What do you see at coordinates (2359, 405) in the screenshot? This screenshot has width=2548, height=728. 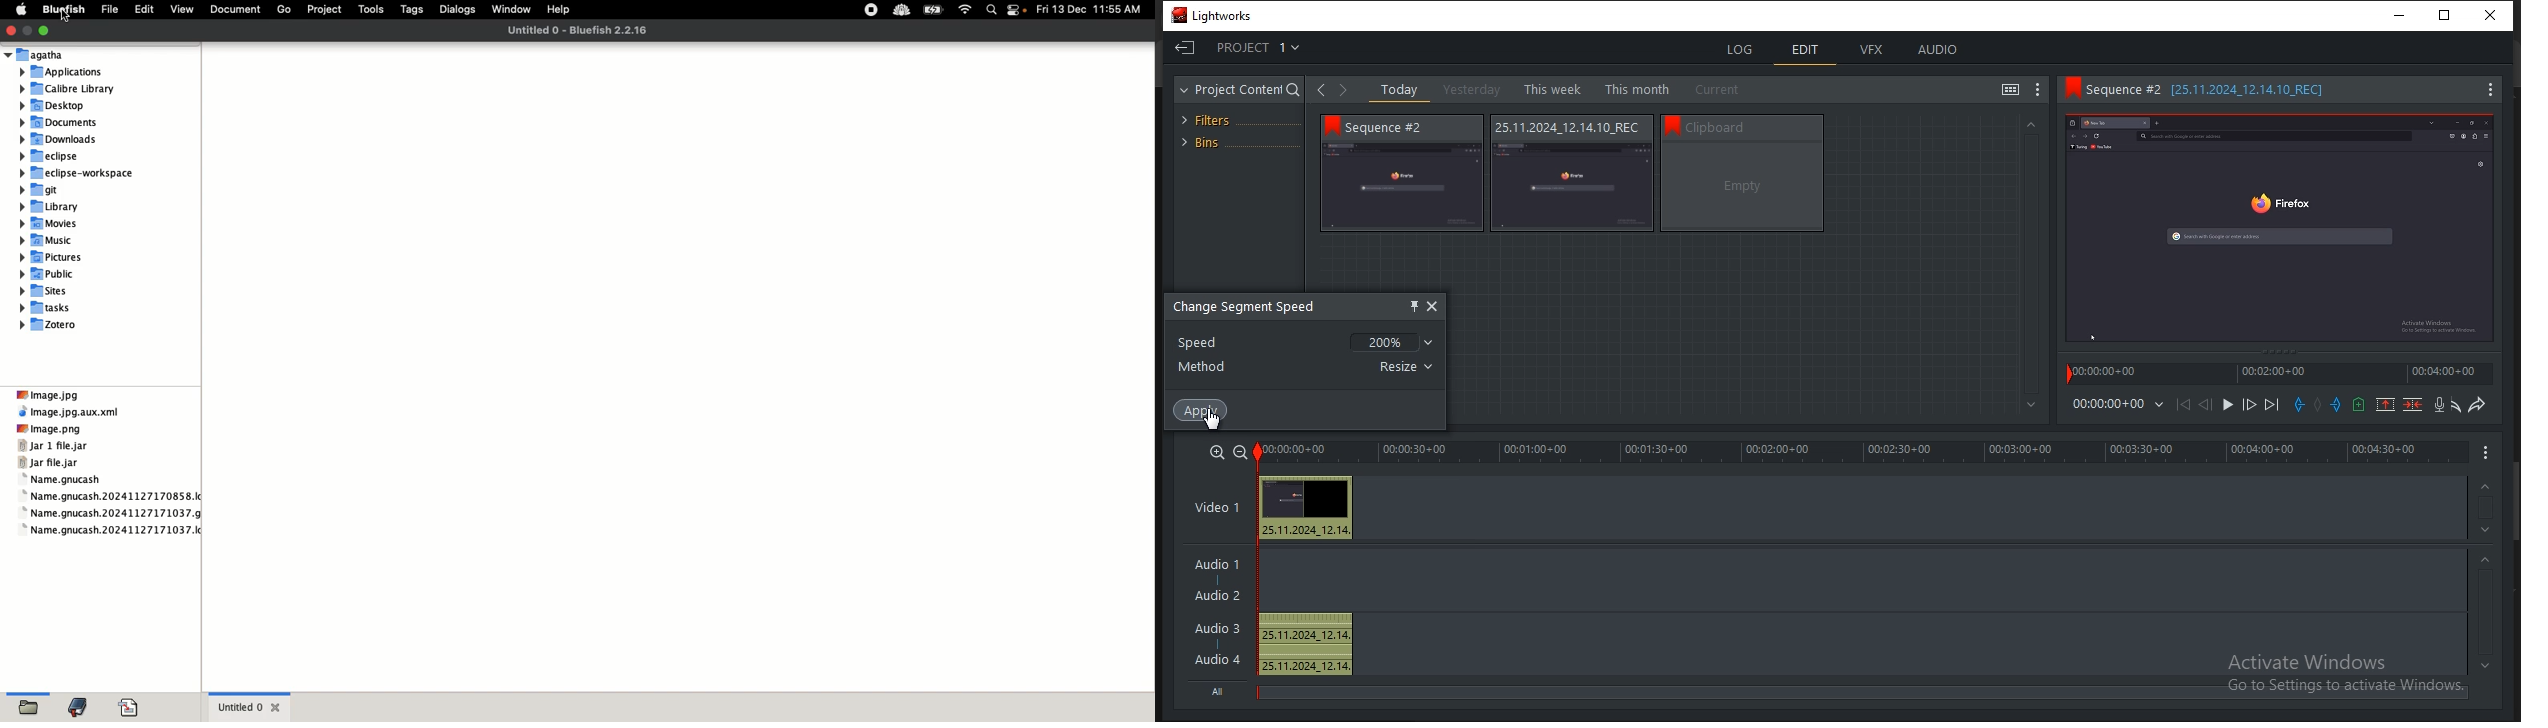 I see `add a cue` at bounding box center [2359, 405].